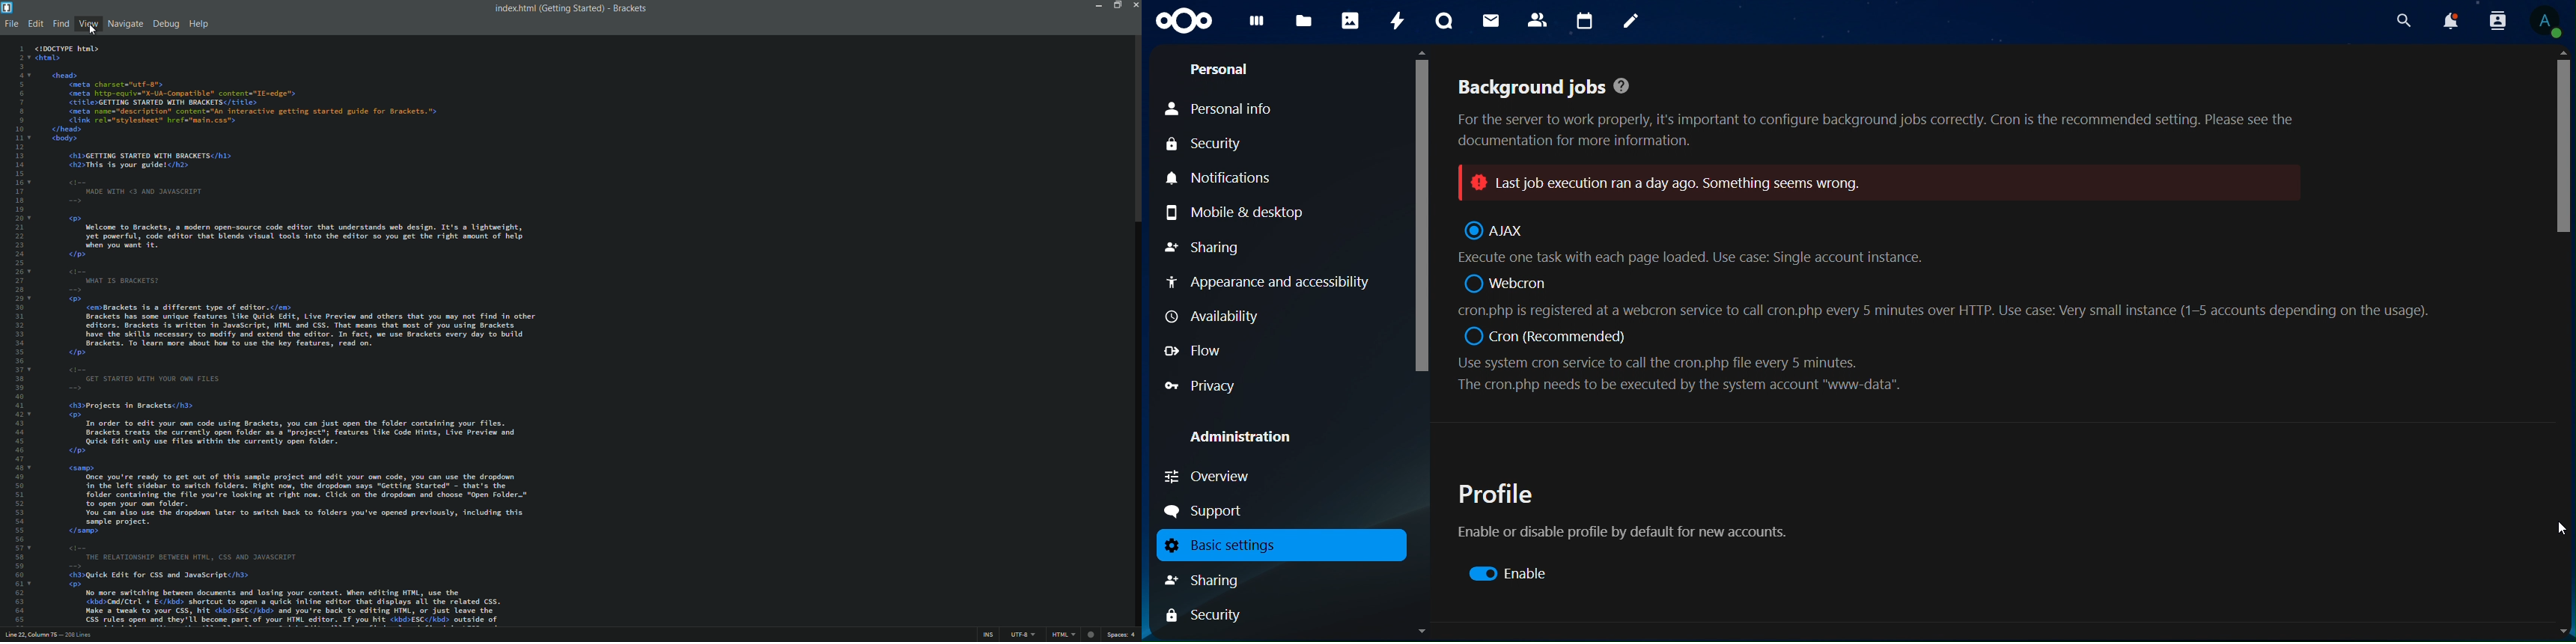  Describe the element at coordinates (2548, 24) in the screenshot. I see `View Profile` at that location.